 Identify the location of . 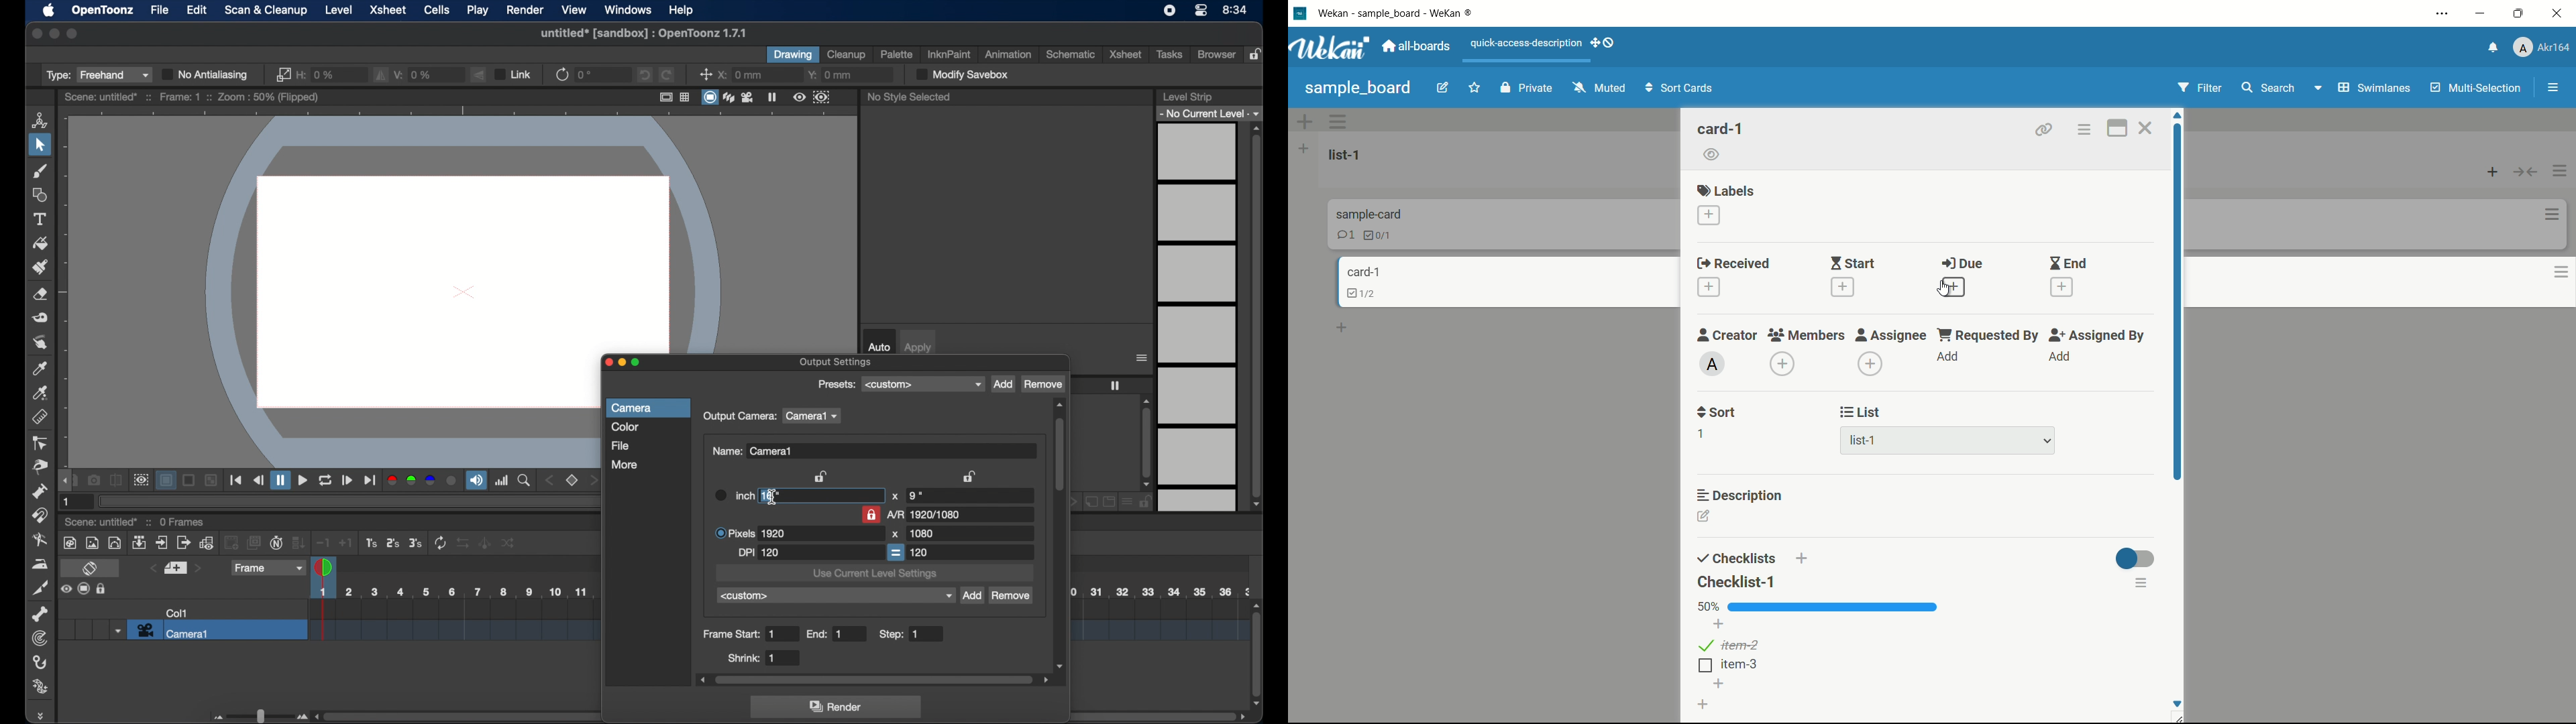
(299, 544).